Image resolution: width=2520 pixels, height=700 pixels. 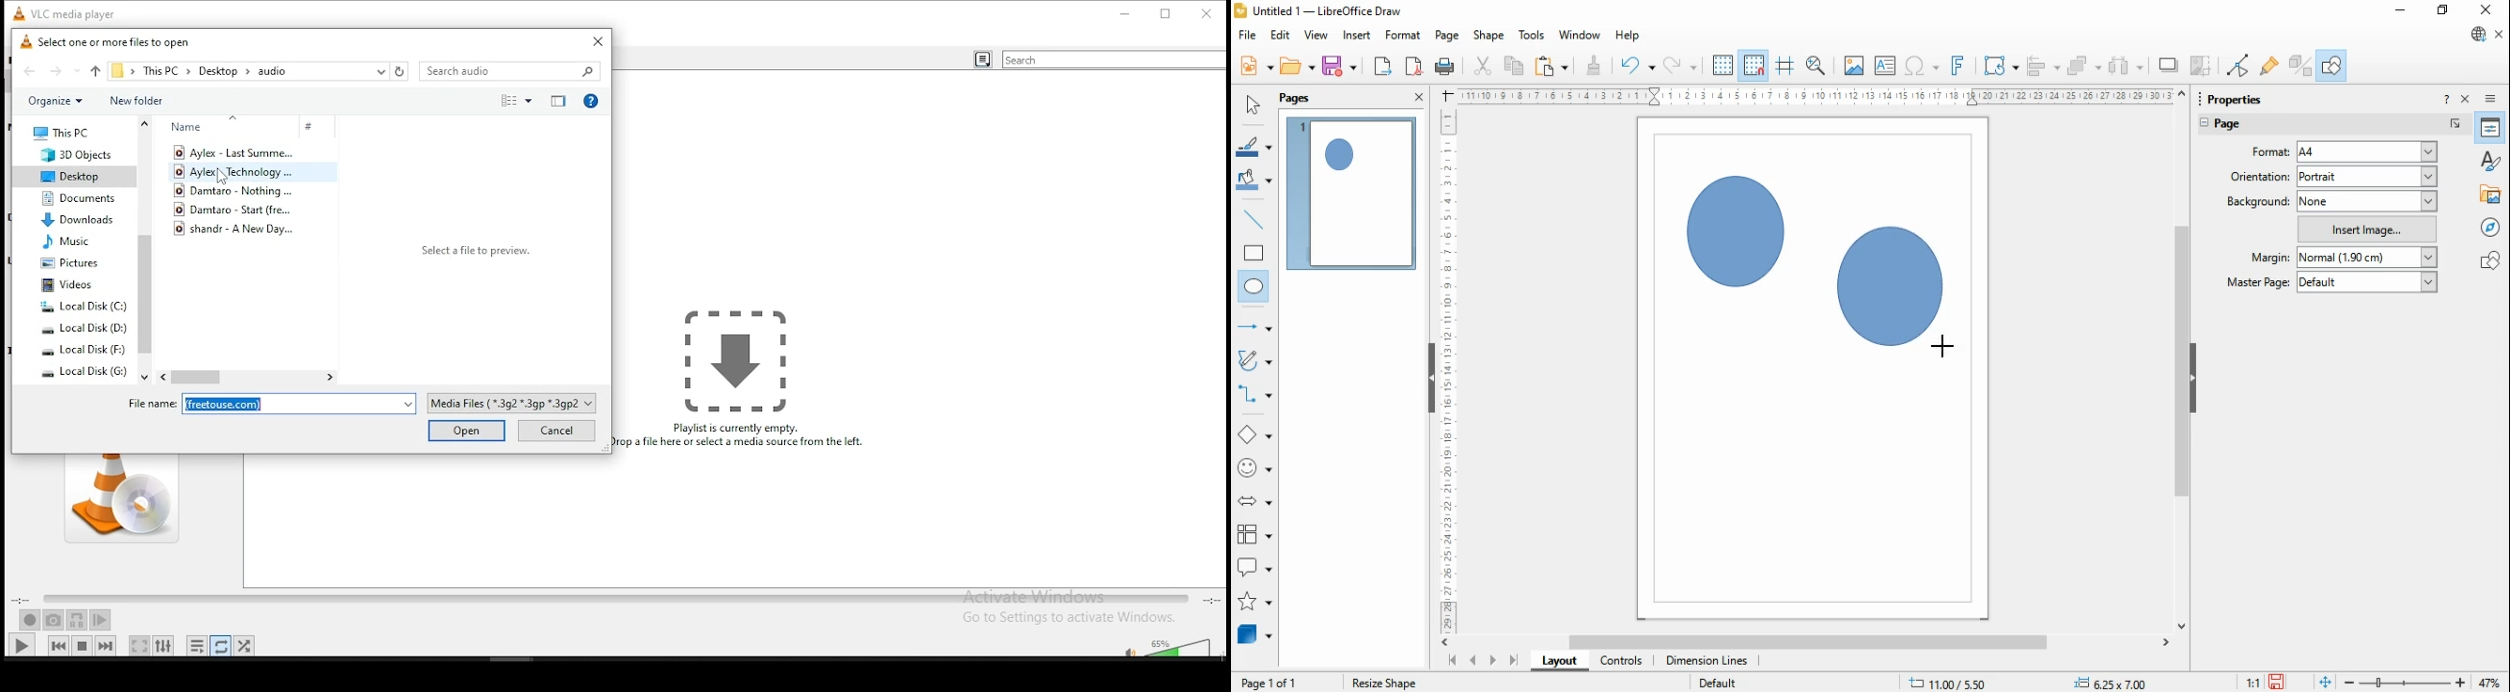 I want to click on  .11.58/ 13.41, so click(x=1949, y=682).